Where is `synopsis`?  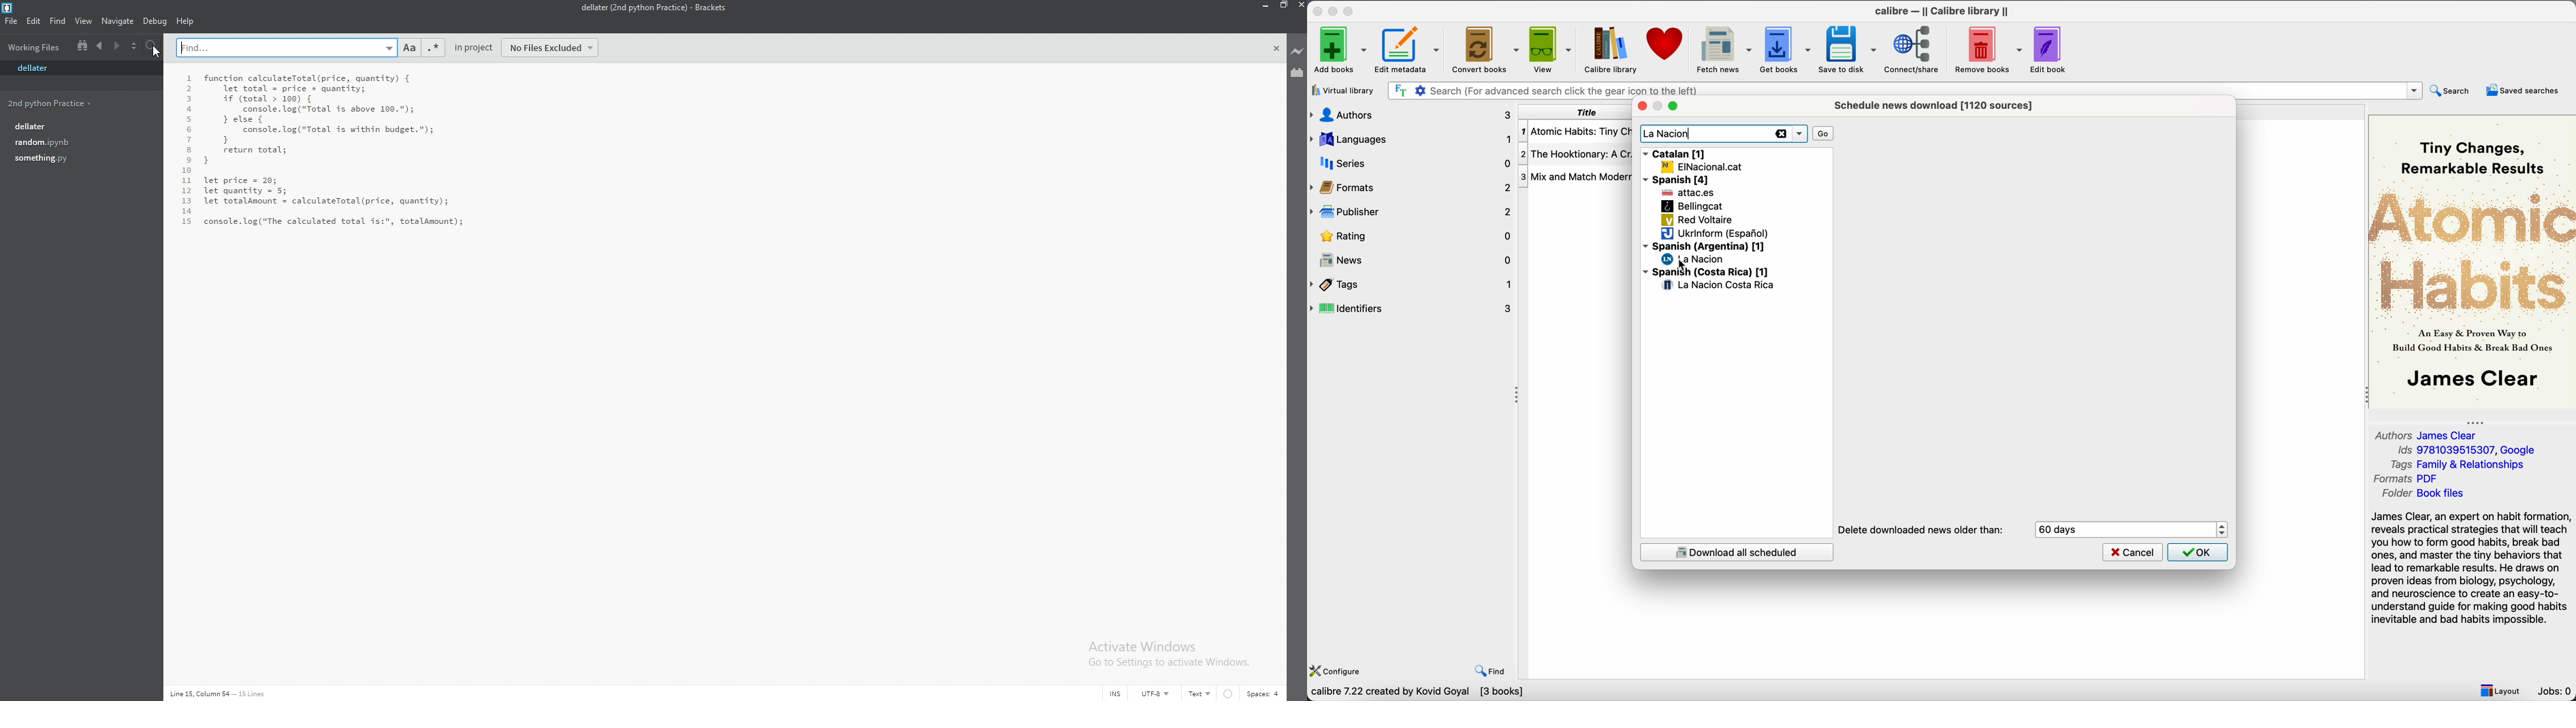 synopsis is located at coordinates (2473, 569).